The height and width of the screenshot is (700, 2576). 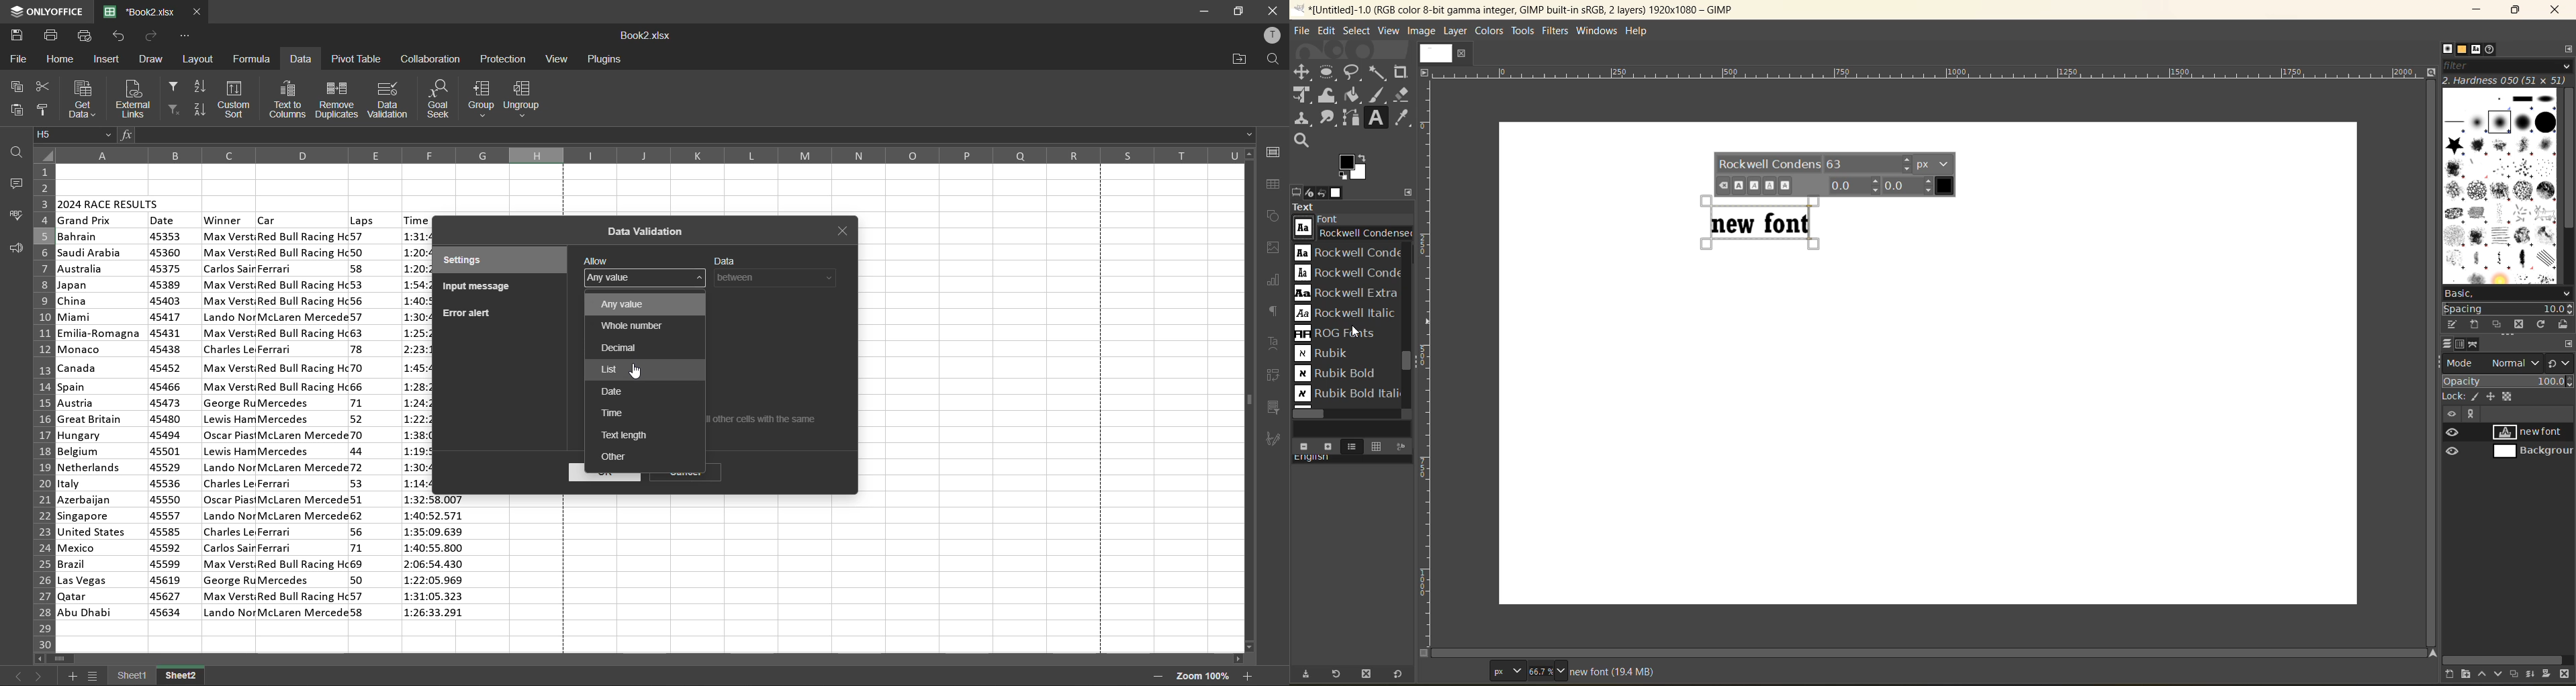 What do you see at coordinates (2498, 324) in the screenshot?
I see `duplicate this brush` at bounding box center [2498, 324].